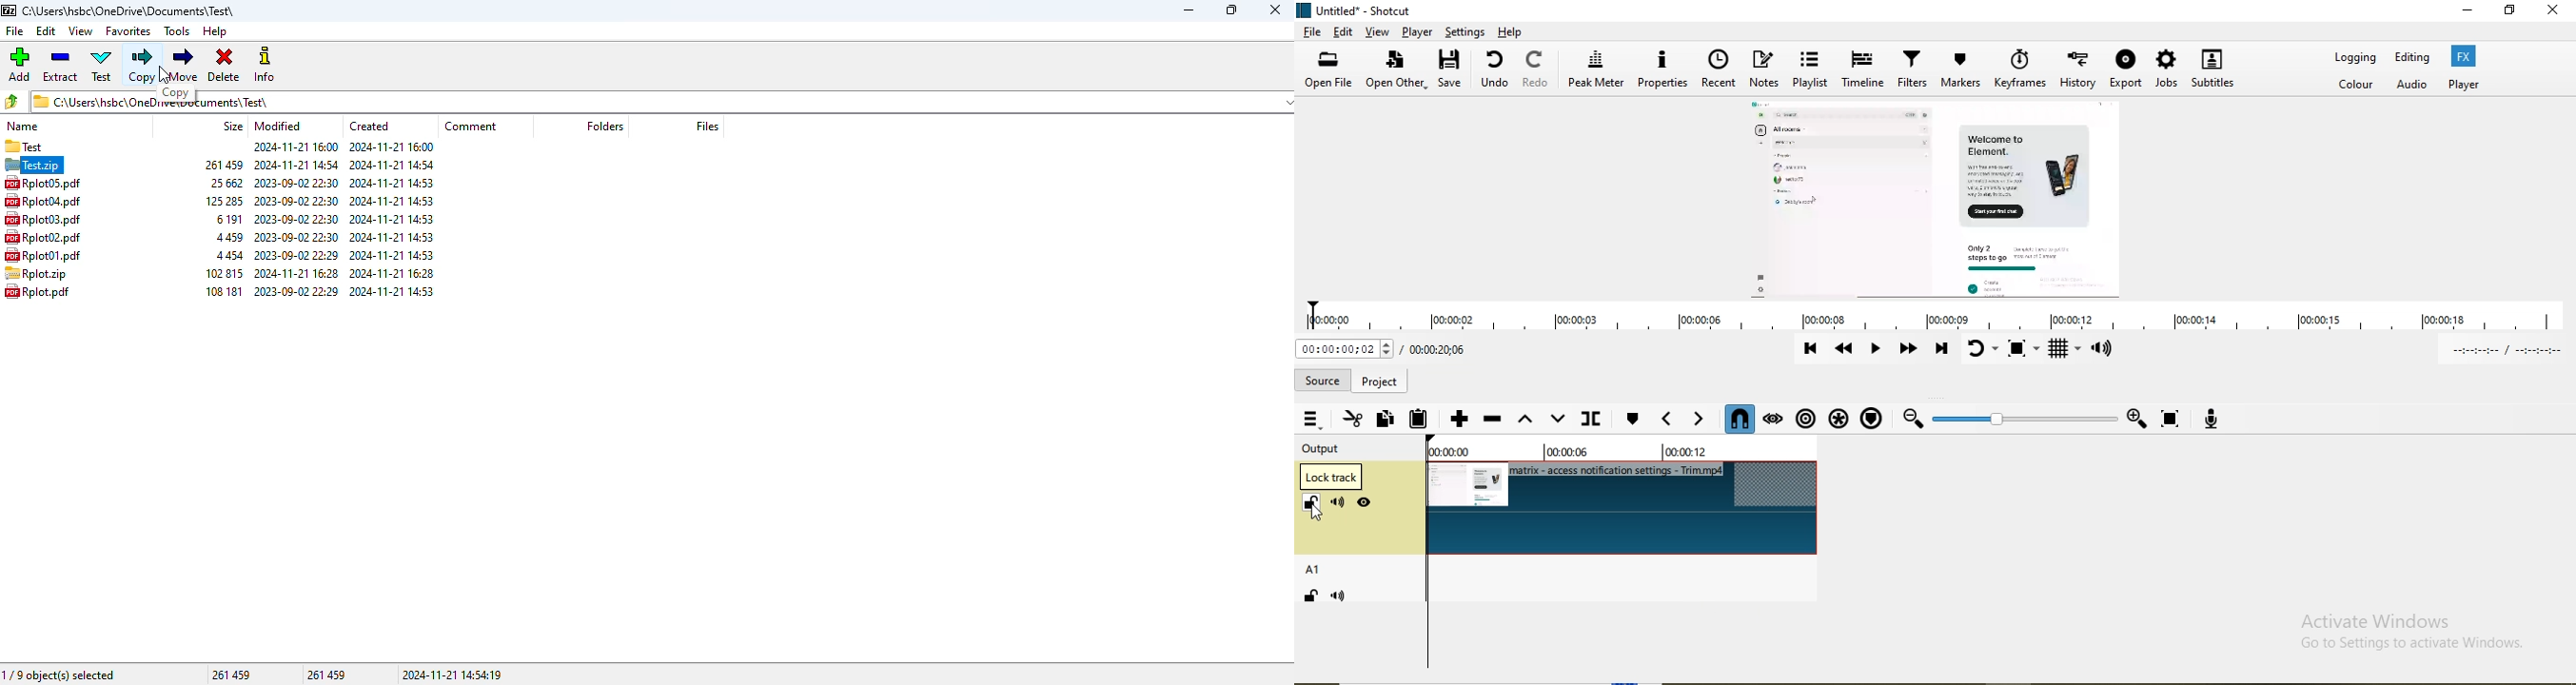  What do you see at coordinates (1329, 68) in the screenshot?
I see `Open file ` at bounding box center [1329, 68].